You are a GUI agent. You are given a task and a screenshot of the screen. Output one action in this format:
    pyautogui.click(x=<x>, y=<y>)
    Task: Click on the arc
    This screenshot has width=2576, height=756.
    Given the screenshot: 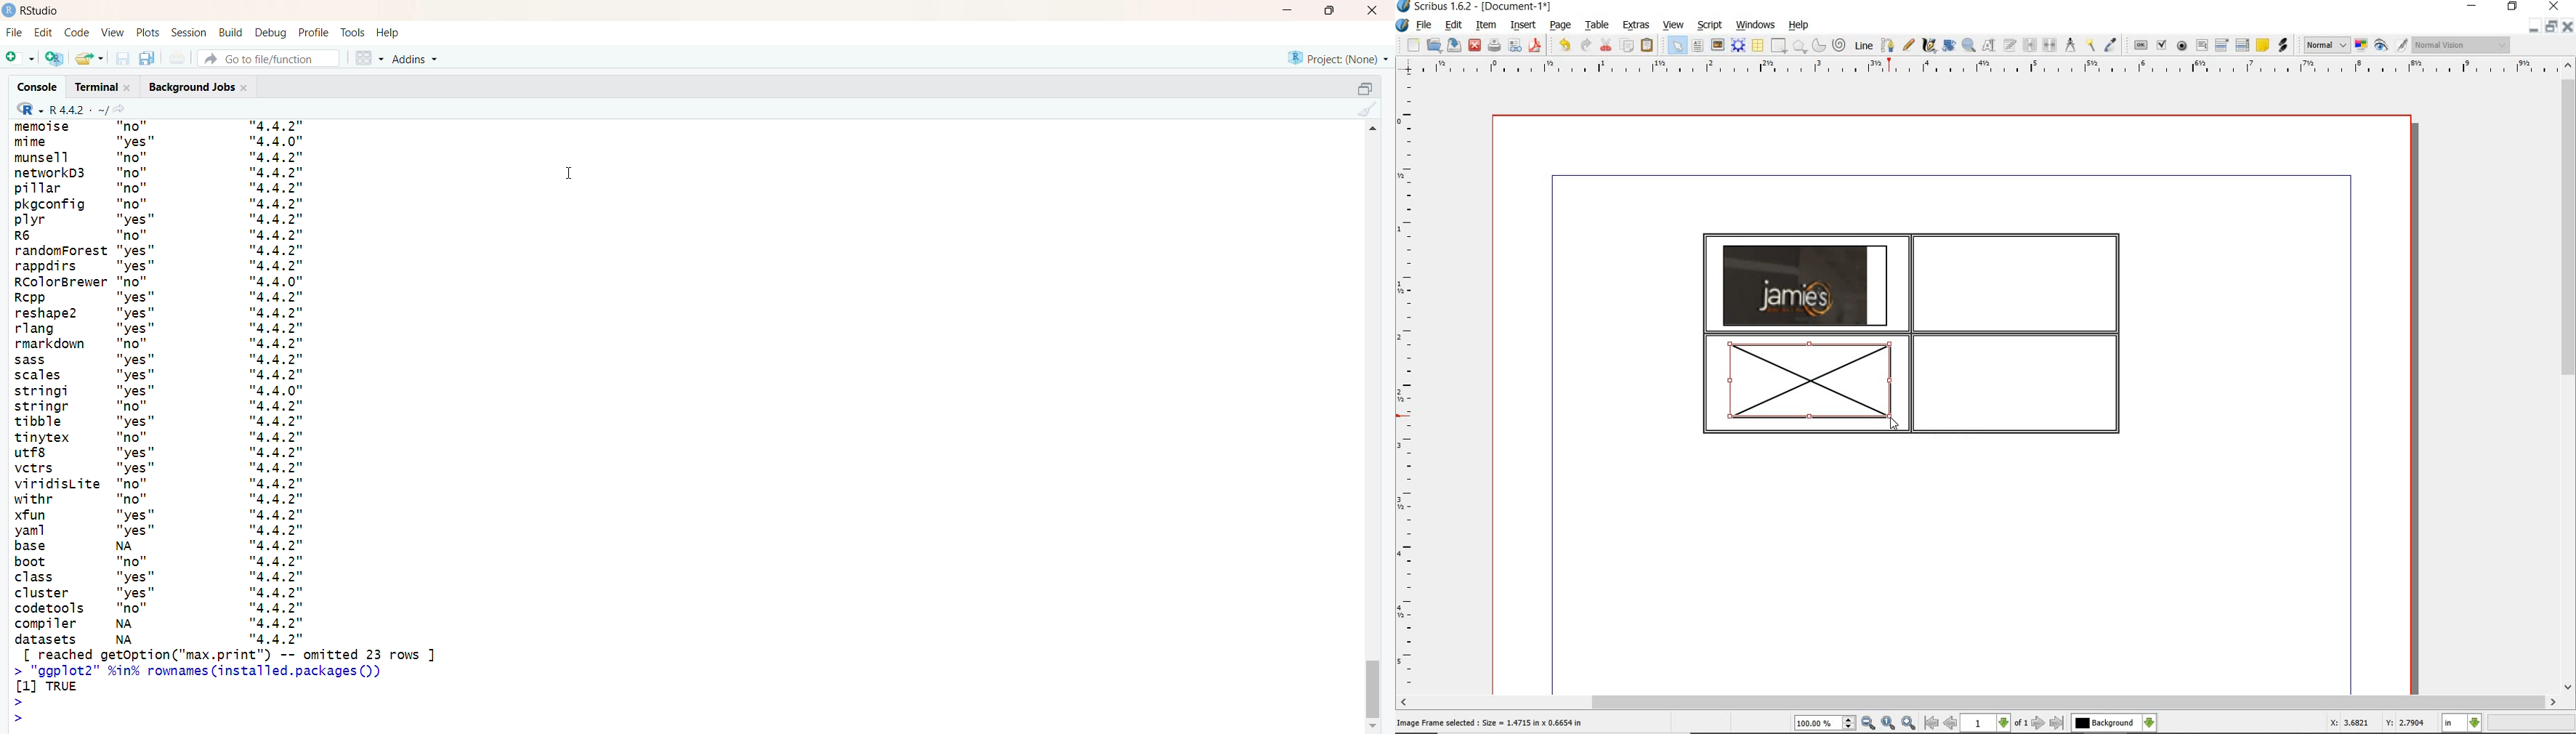 What is the action you would take?
    pyautogui.click(x=1820, y=46)
    